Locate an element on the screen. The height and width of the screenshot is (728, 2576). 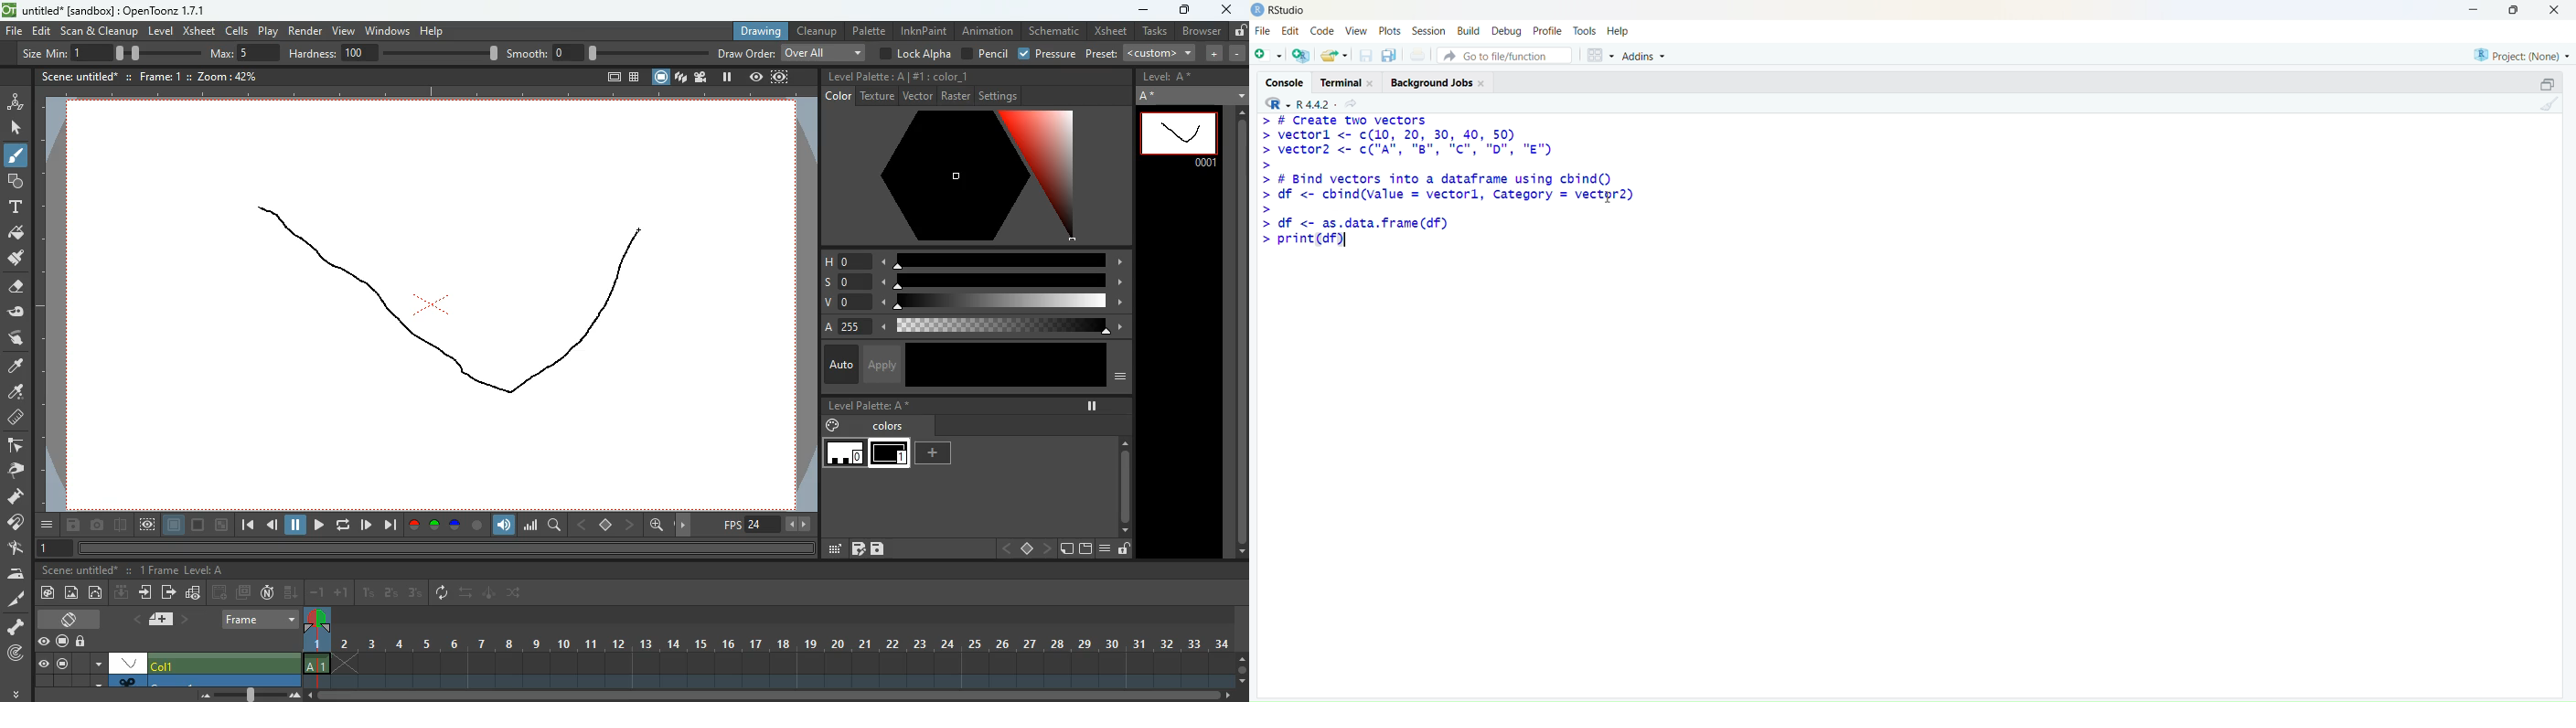
RStudio is located at coordinates (1287, 10).